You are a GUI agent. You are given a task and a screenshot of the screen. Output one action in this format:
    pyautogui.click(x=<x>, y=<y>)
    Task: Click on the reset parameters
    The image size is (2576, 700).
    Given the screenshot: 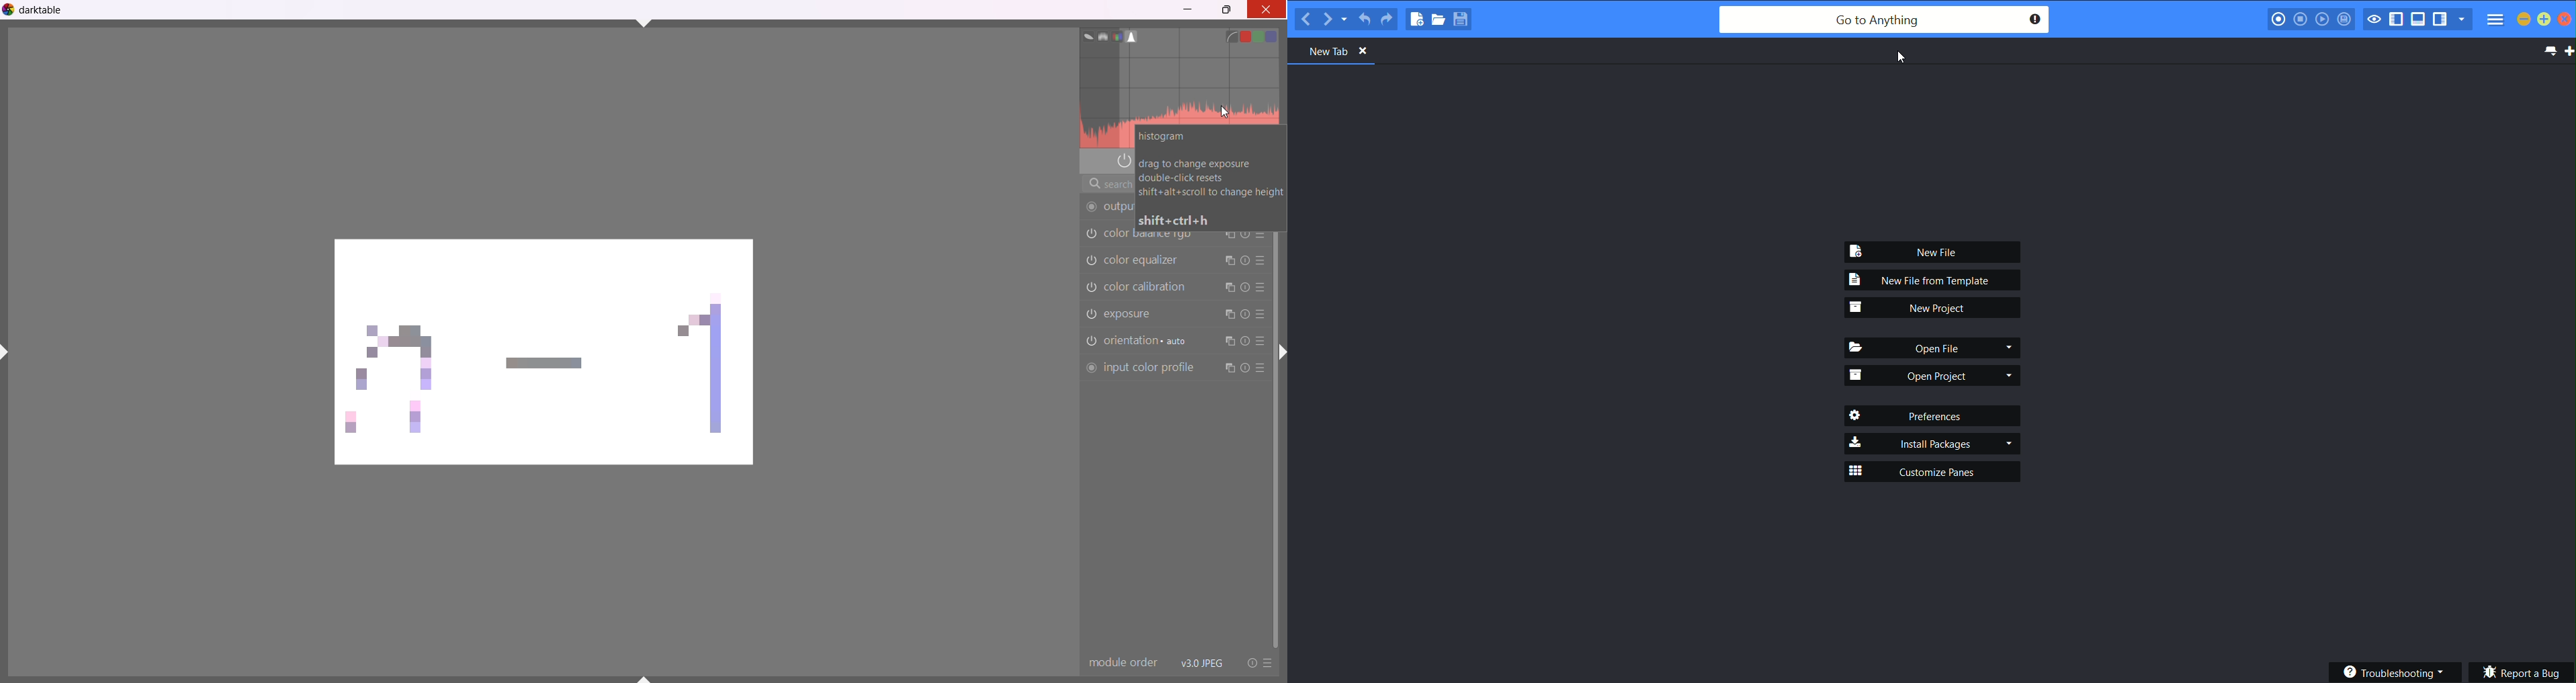 What is the action you would take?
    pyautogui.click(x=1246, y=288)
    